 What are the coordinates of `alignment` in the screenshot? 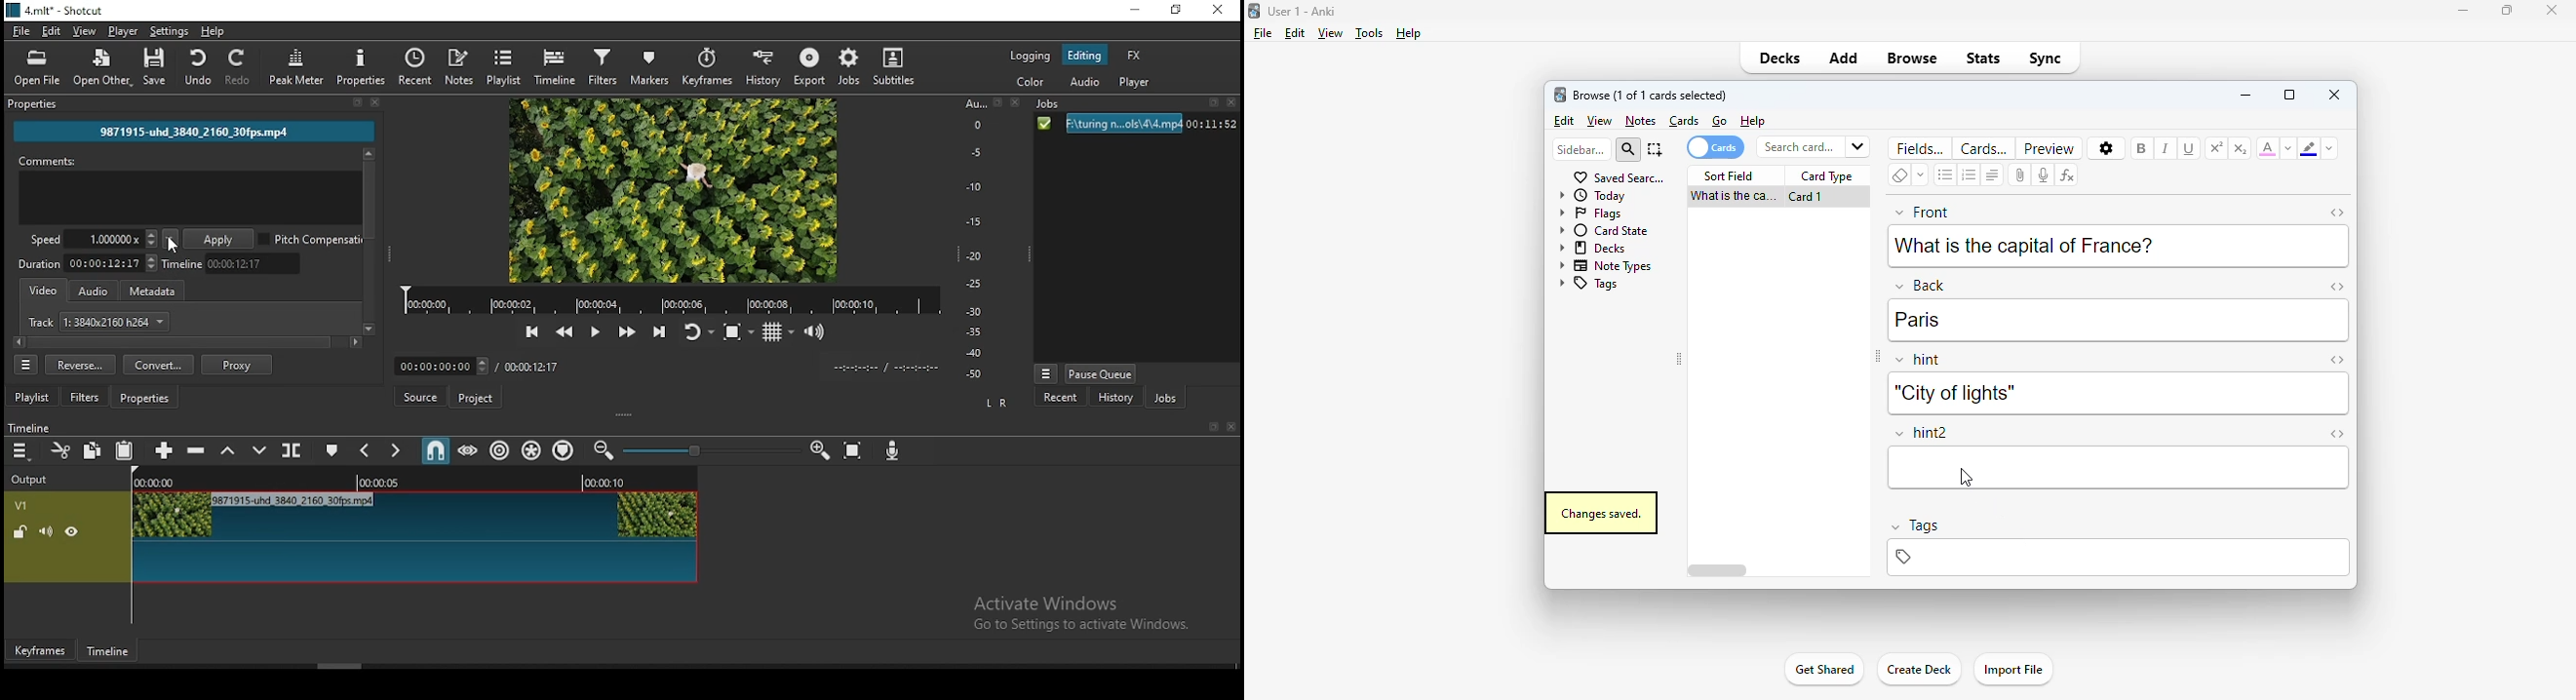 It's located at (1992, 175).